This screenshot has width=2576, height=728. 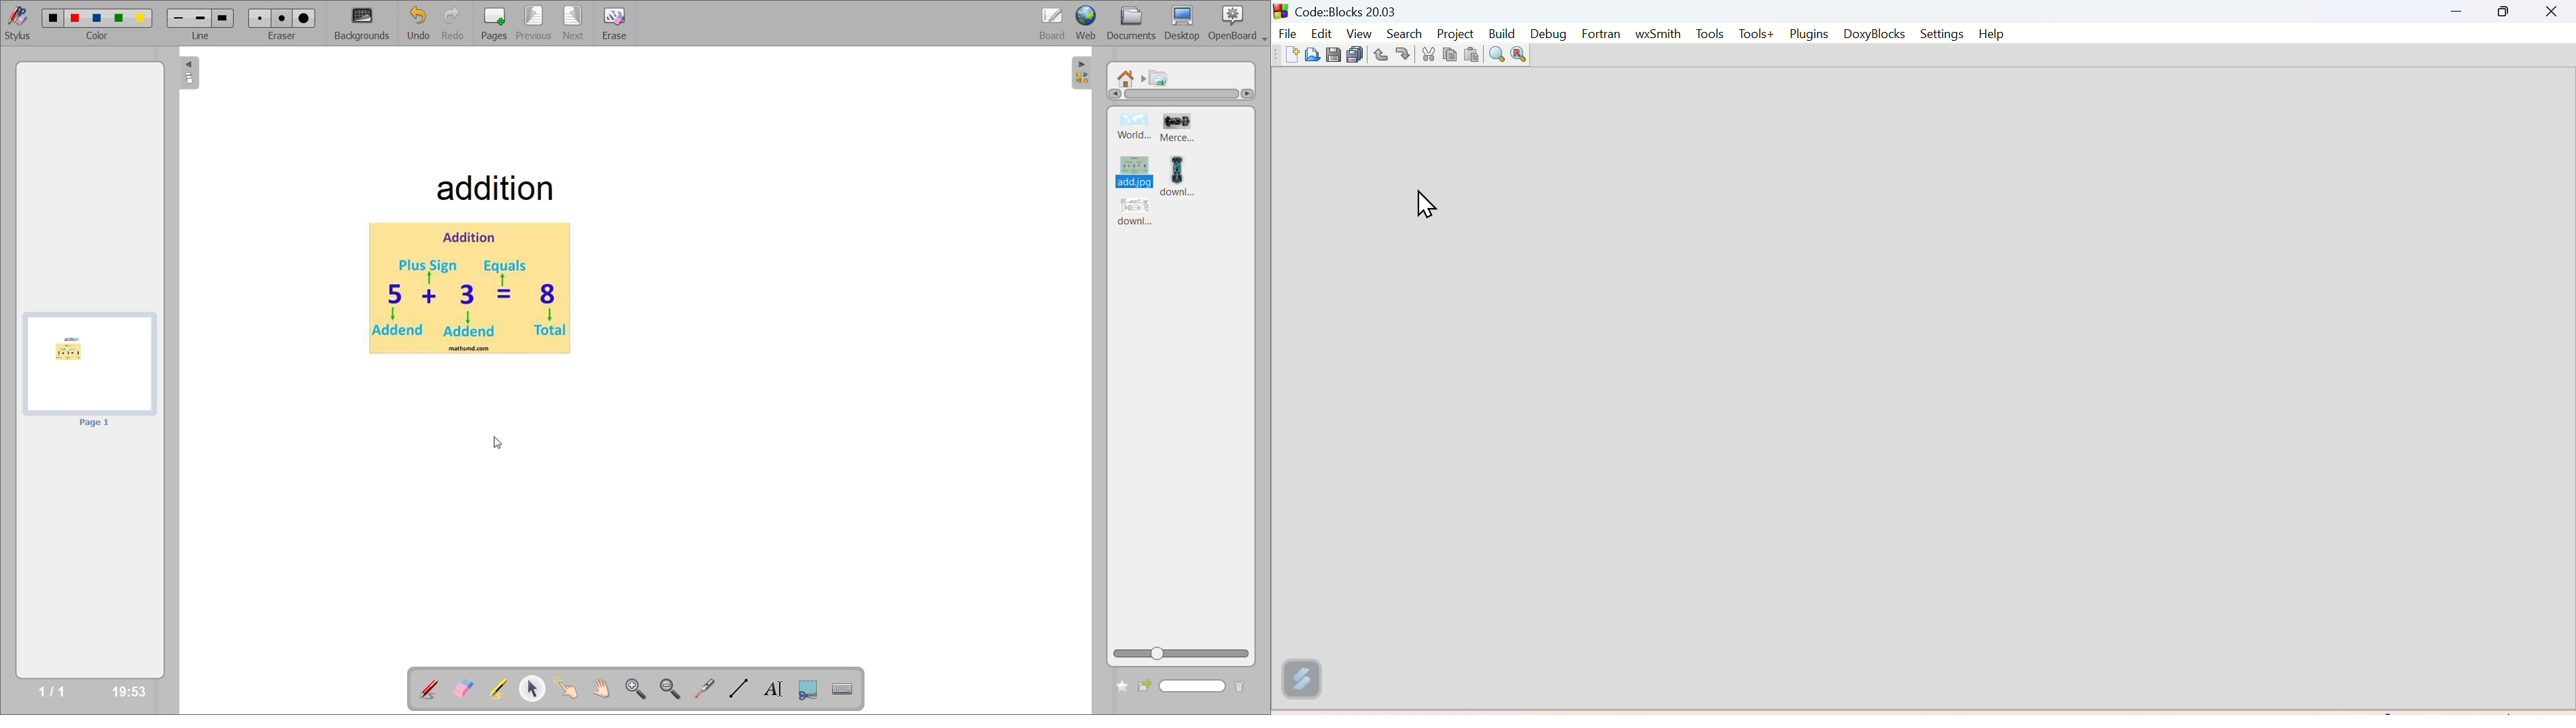 I want to click on add folder, so click(x=1118, y=687).